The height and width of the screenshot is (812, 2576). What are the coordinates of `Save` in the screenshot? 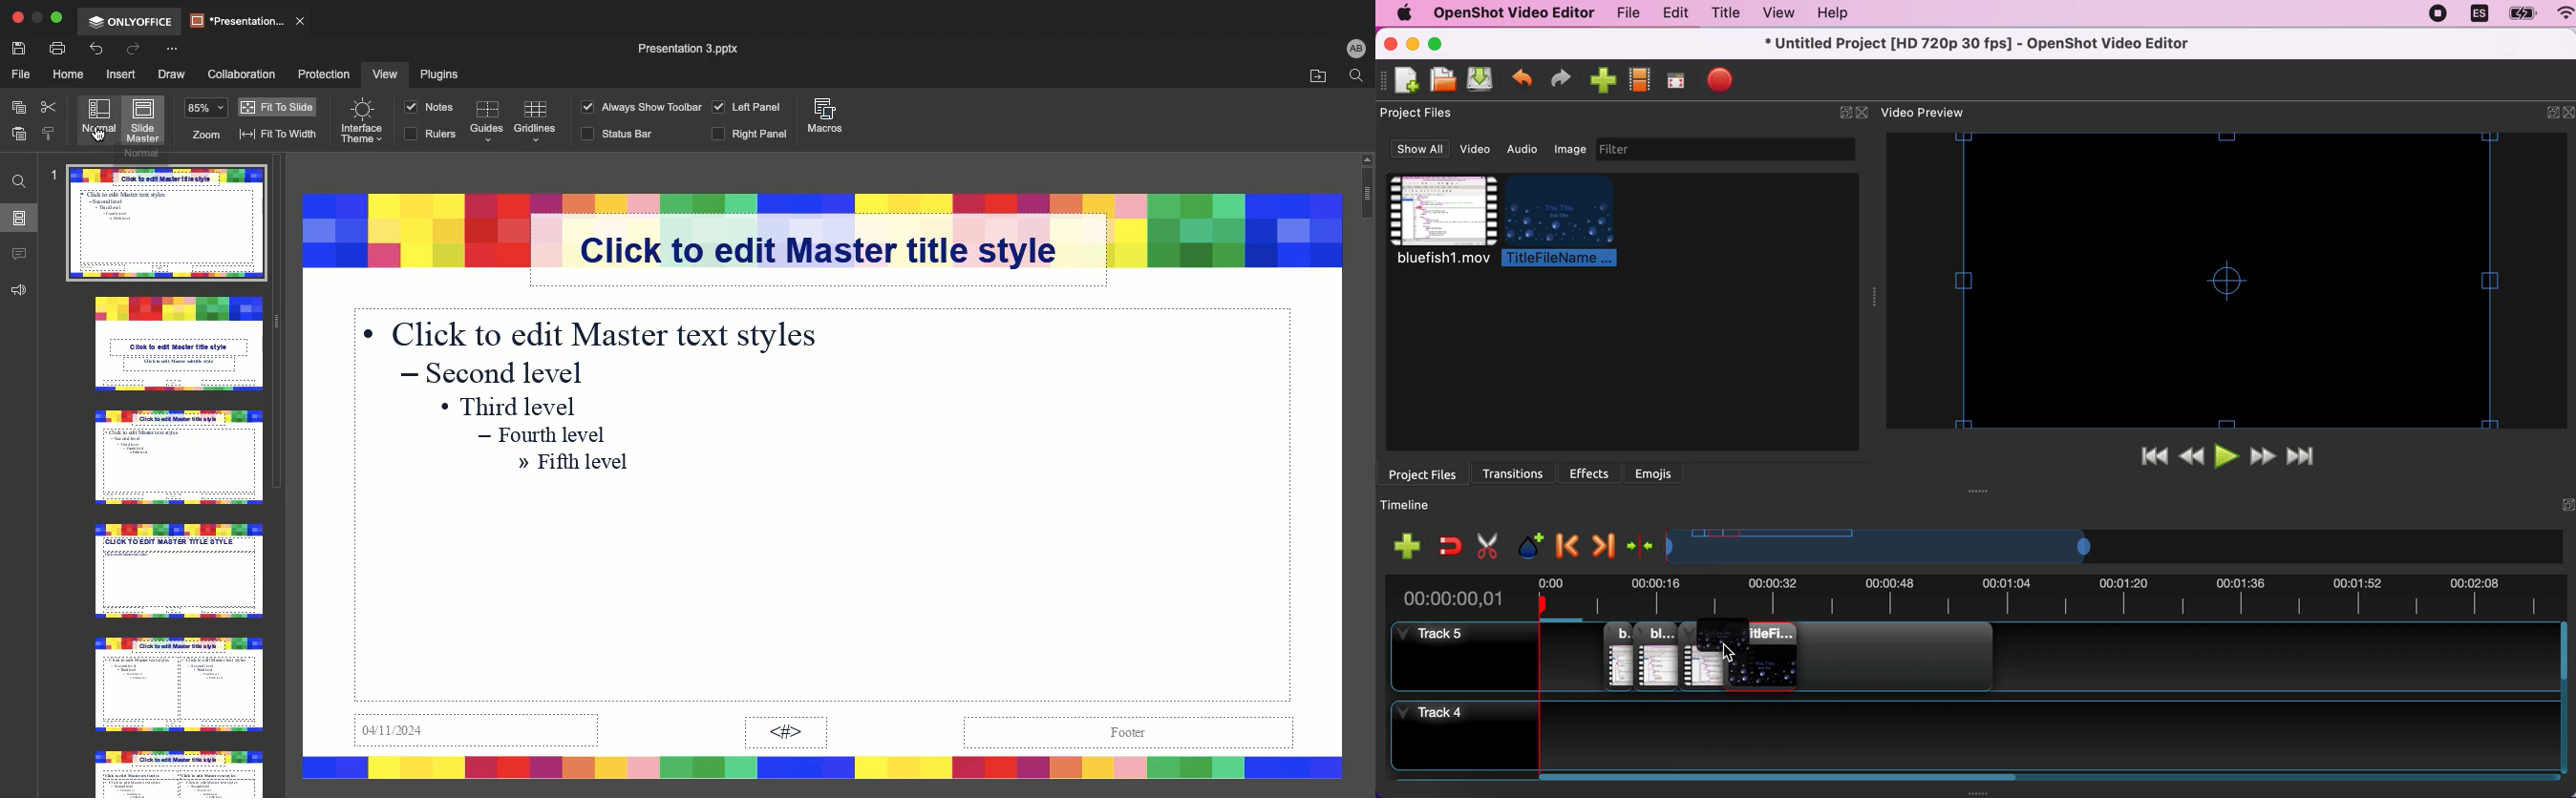 It's located at (18, 48).